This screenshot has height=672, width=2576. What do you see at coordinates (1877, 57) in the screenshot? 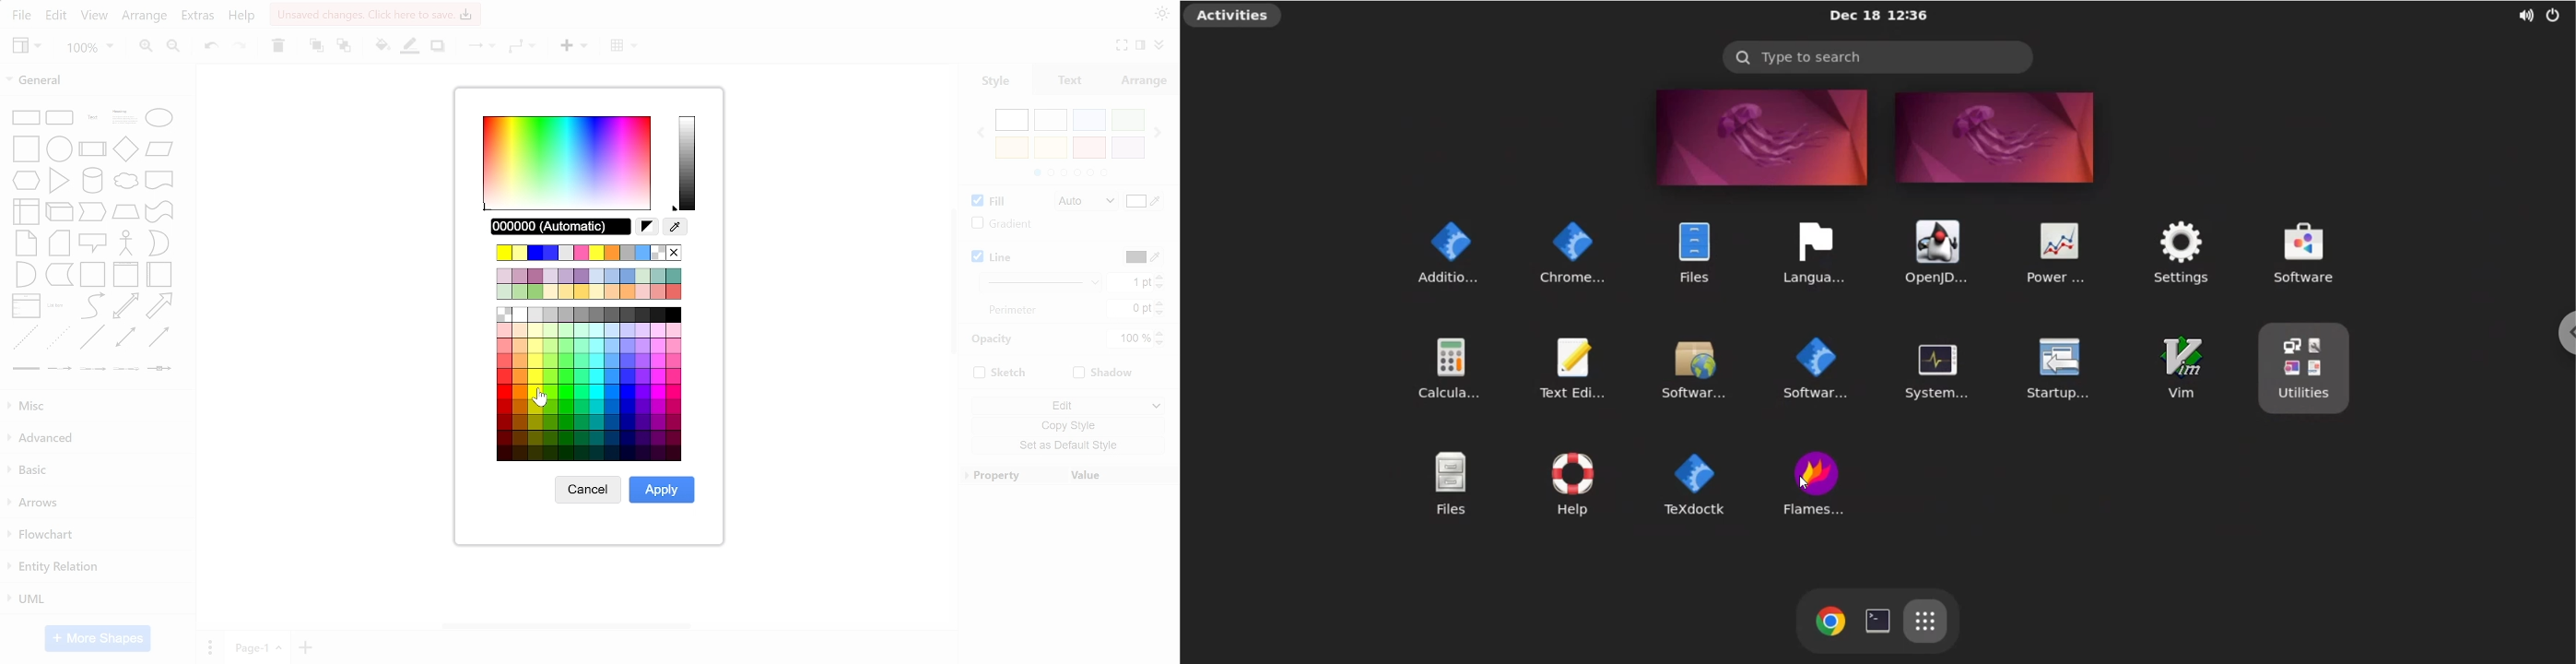
I see `search bar` at bounding box center [1877, 57].